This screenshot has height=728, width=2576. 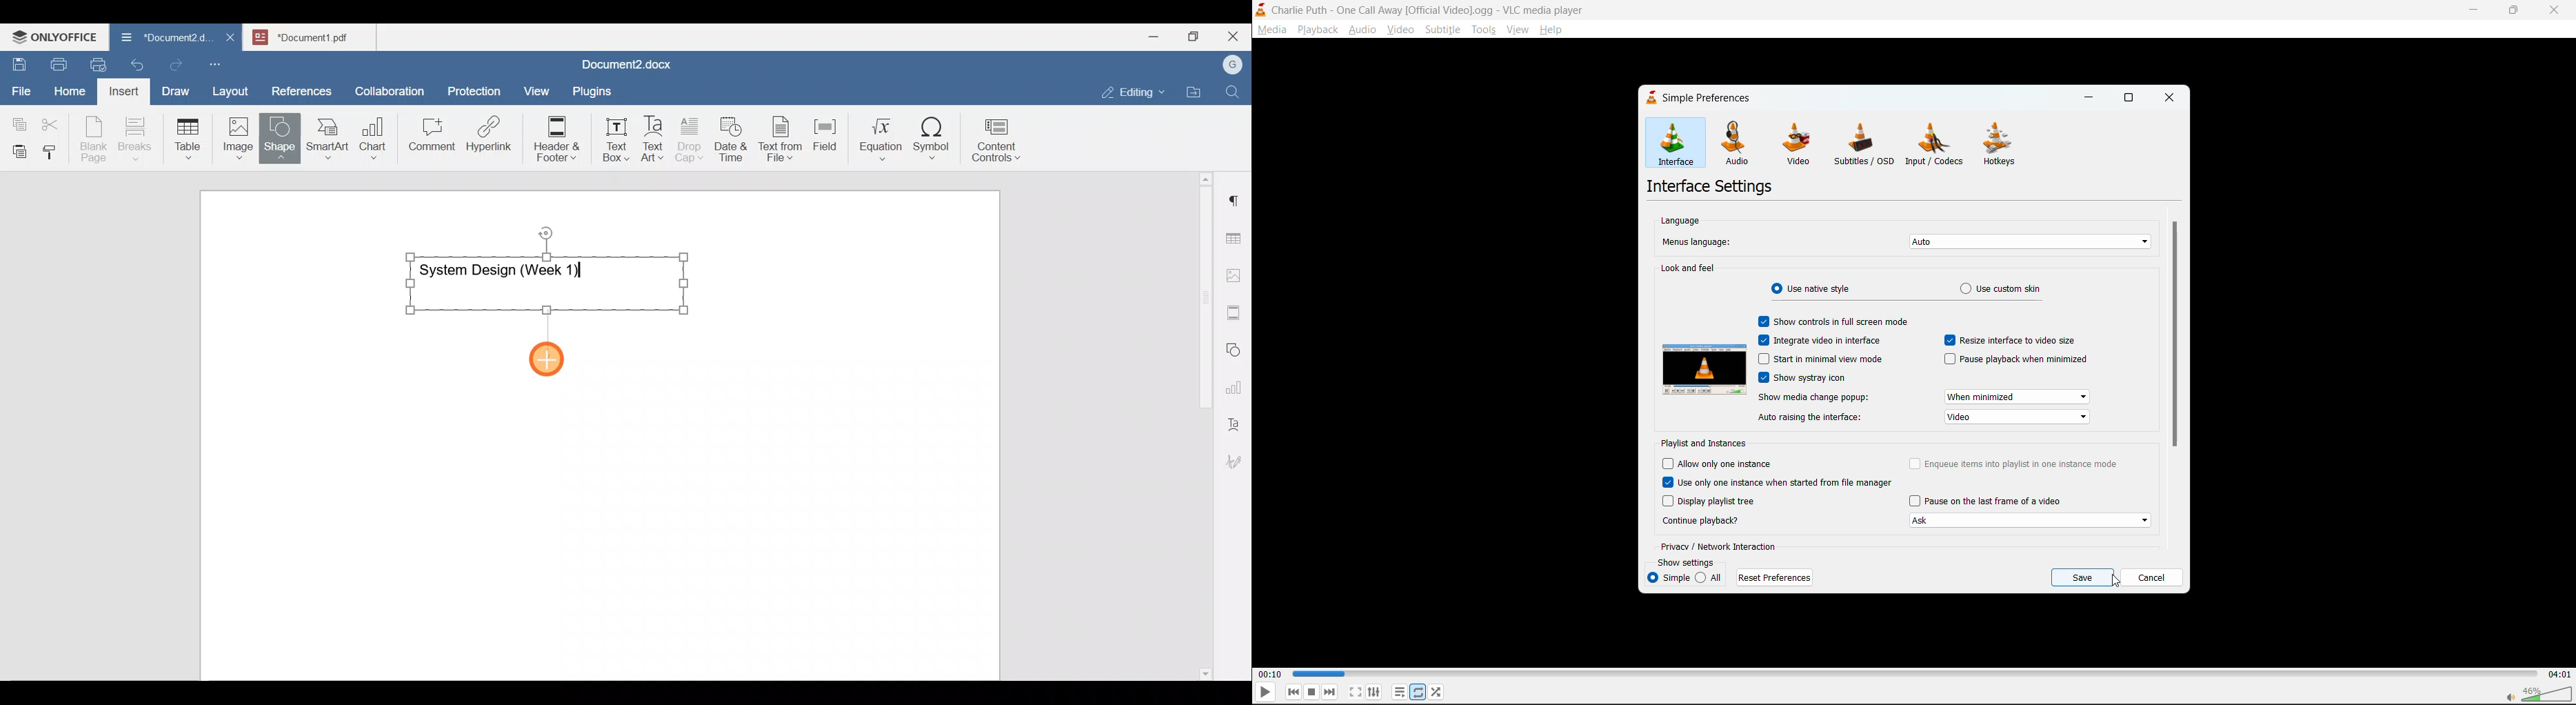 I want to click on play, so click(x=1265, y=693).